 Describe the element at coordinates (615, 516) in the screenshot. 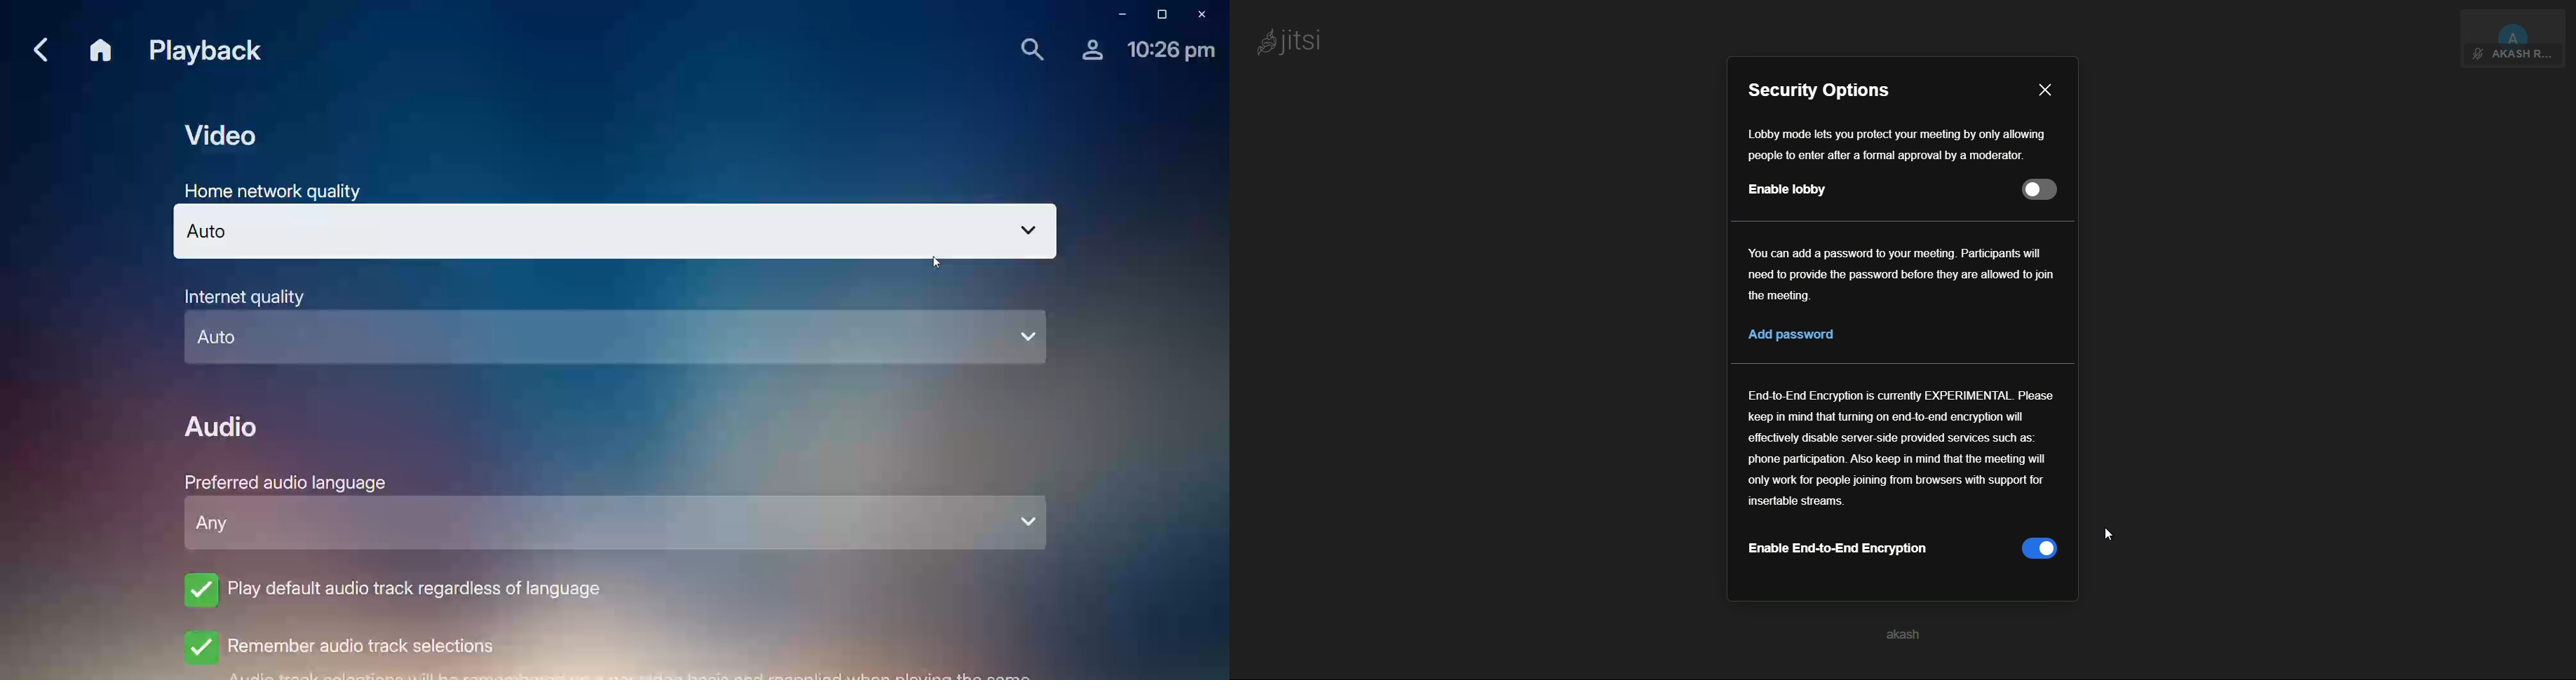

I see `Preferred audio language - any` at that location.